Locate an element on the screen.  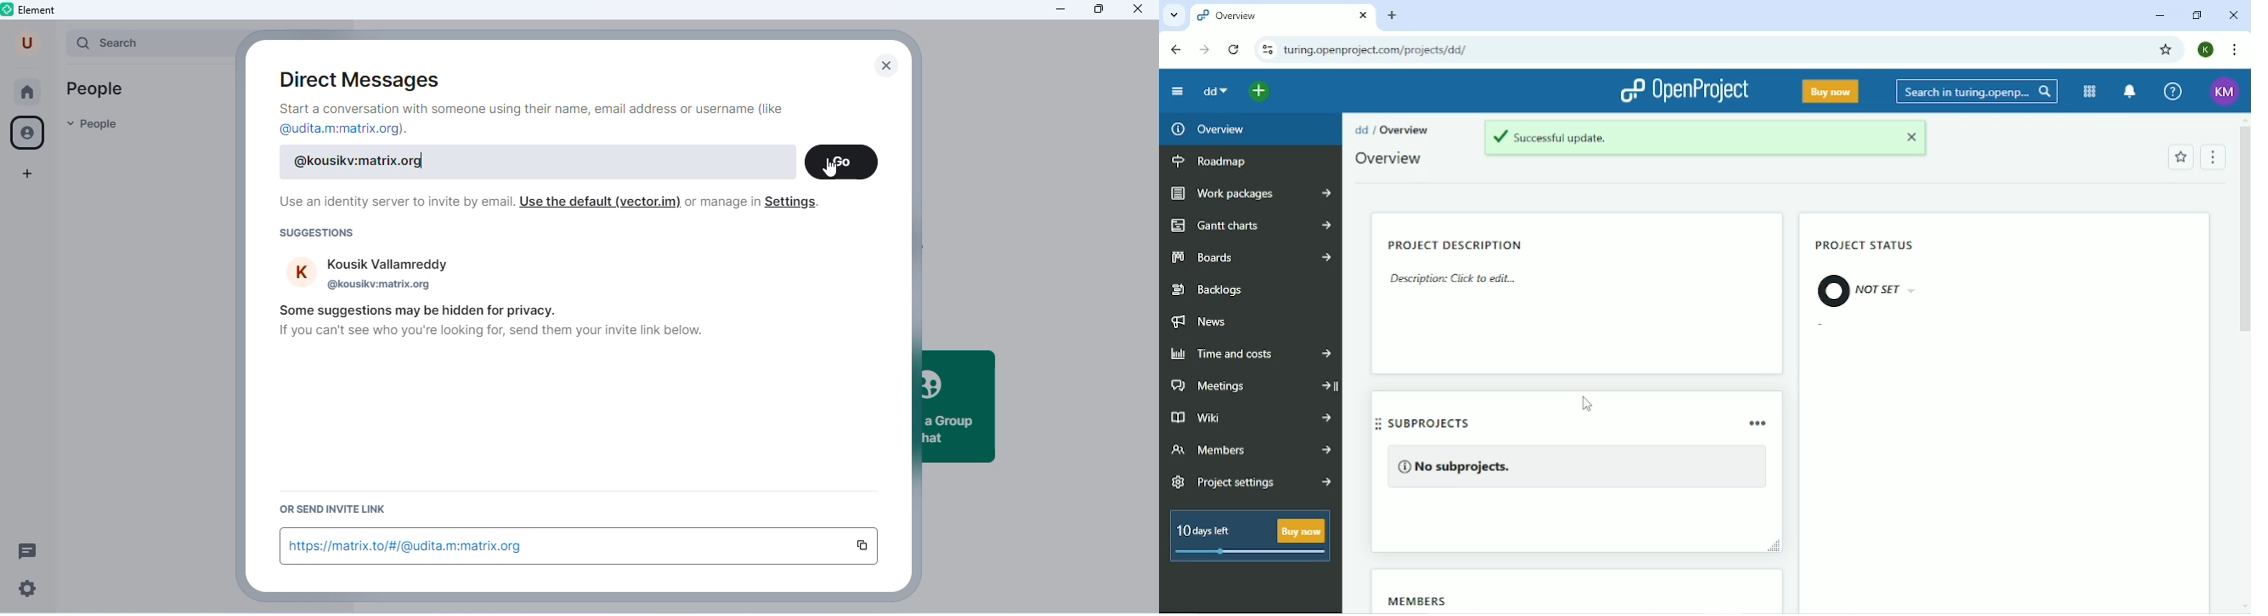
Current tab is located at coordinates (1283, 16).